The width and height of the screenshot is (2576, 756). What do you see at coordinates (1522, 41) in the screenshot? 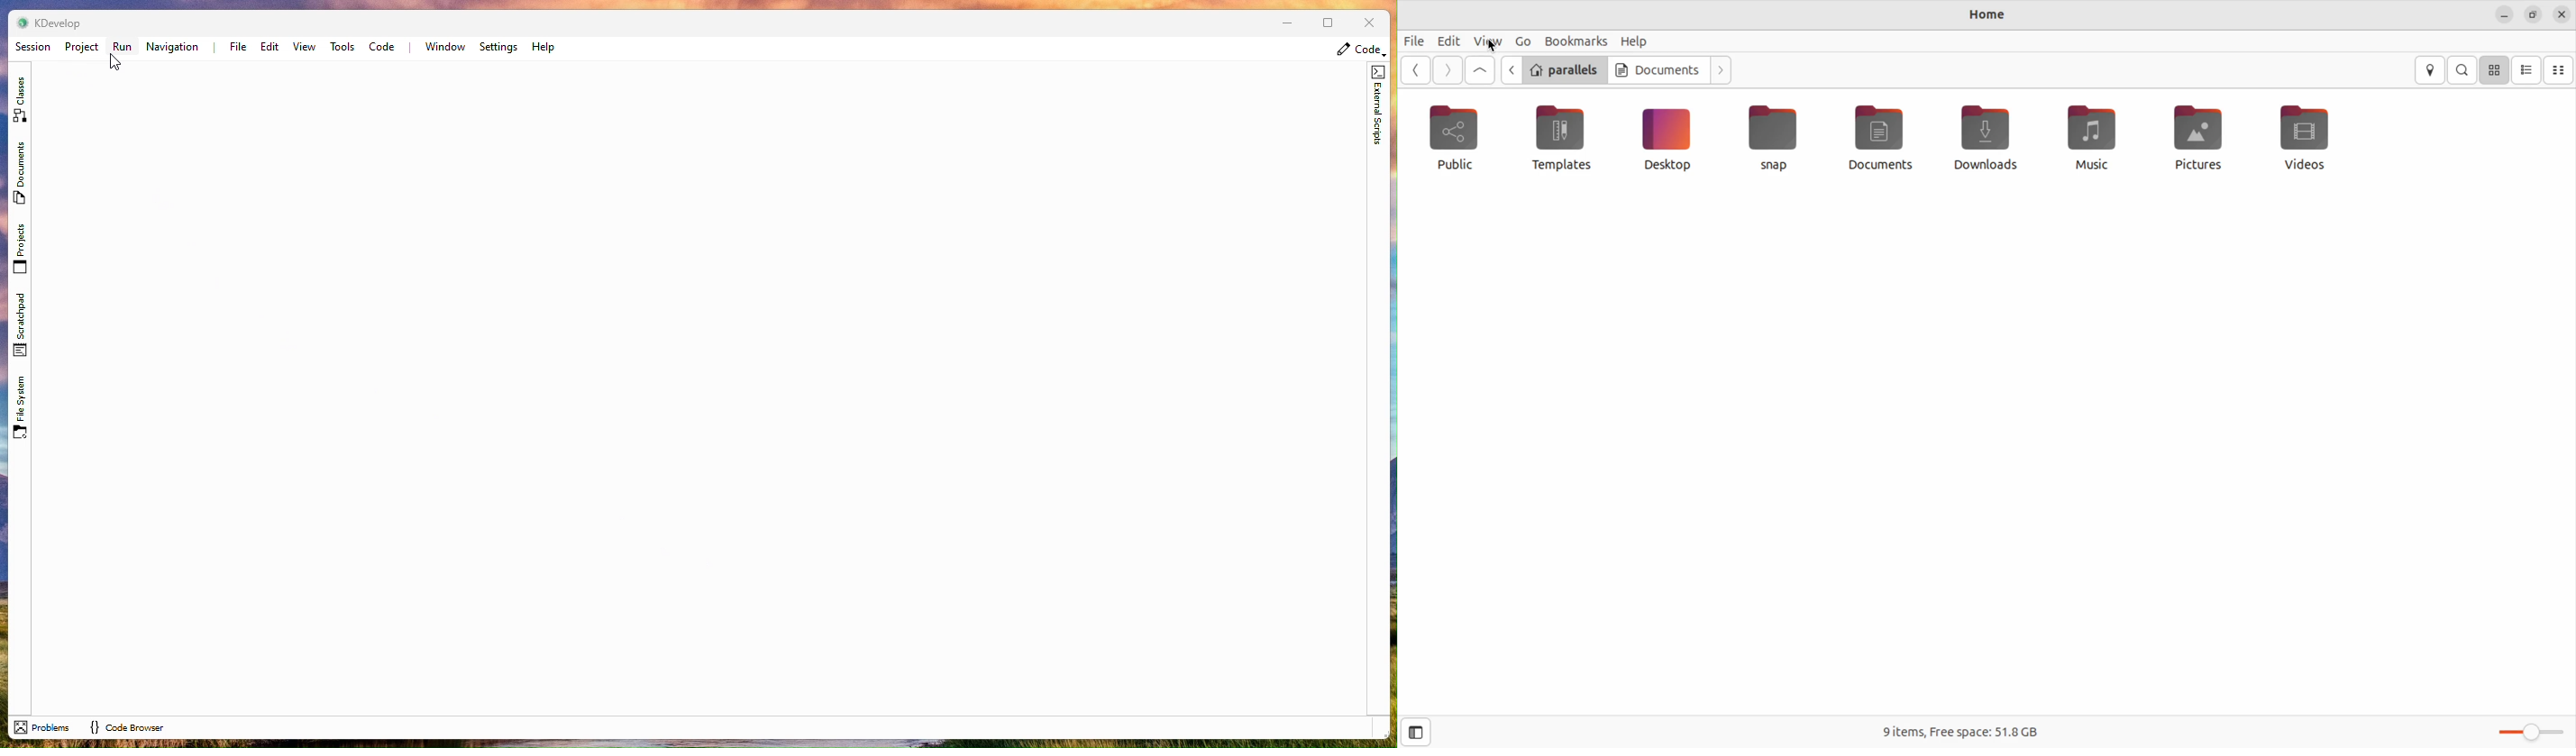
I see `Go` at bounding box center [1522, 41].